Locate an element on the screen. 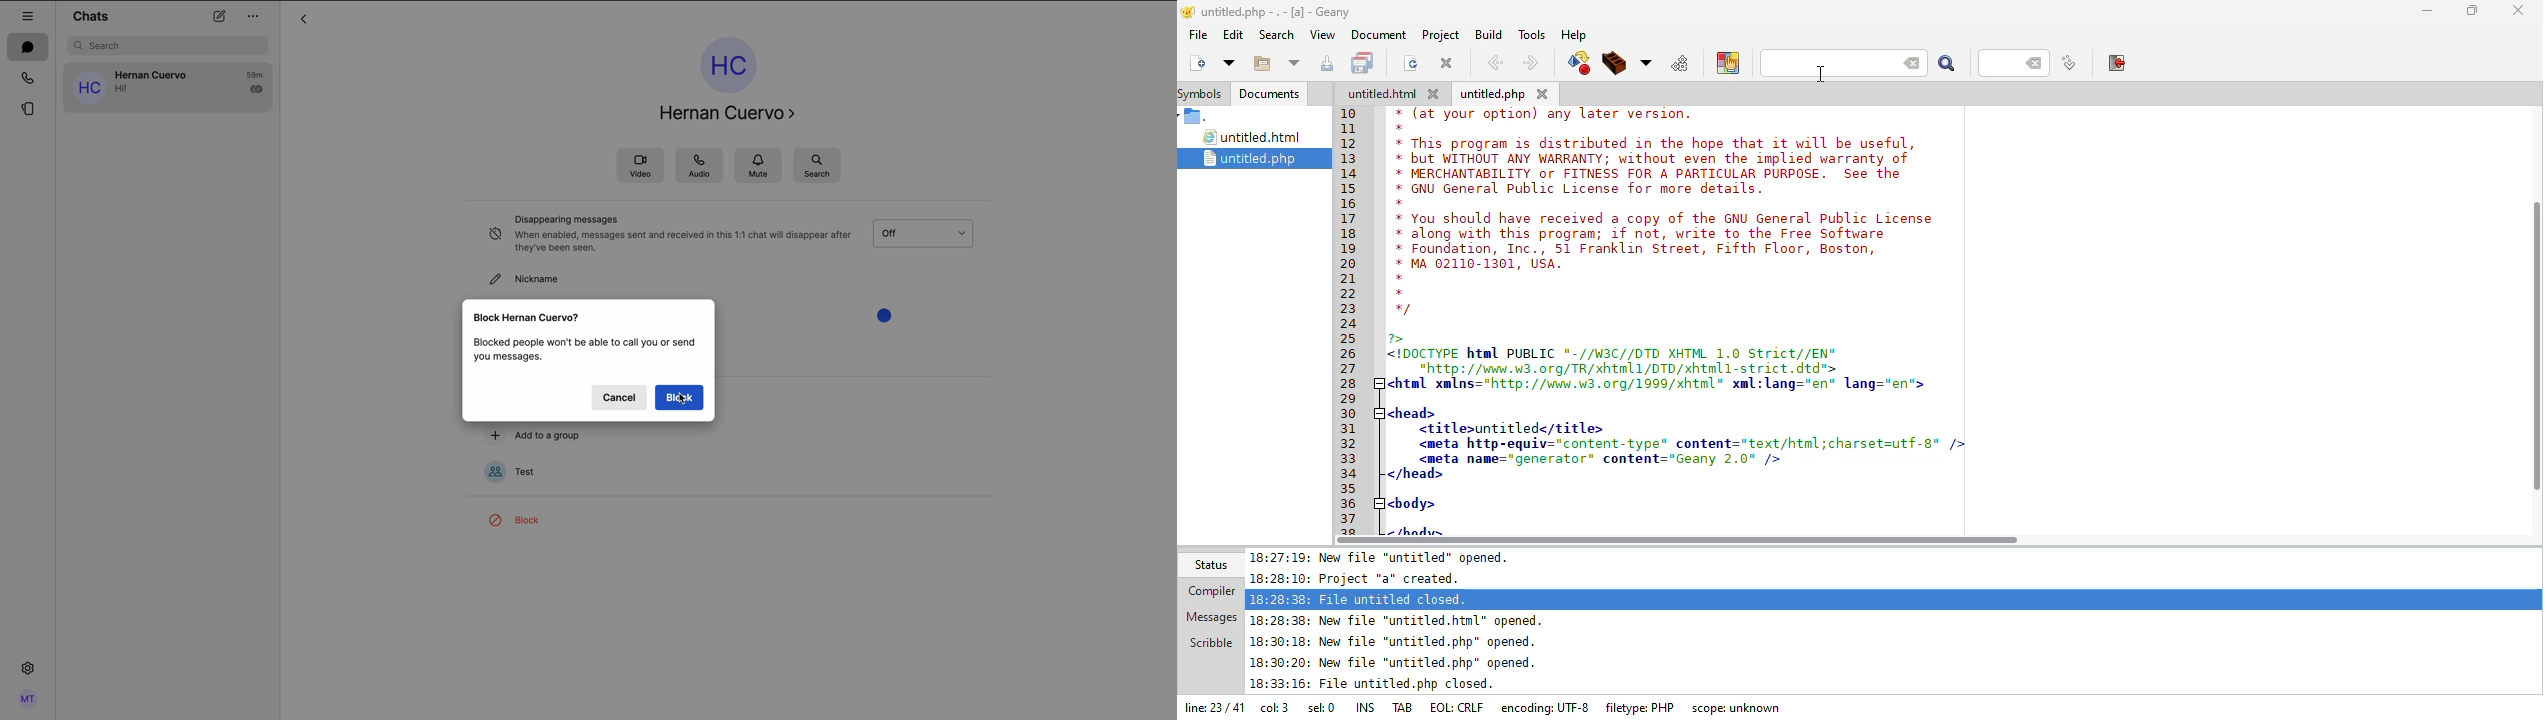  search bar is located at coordinates (170, 45).